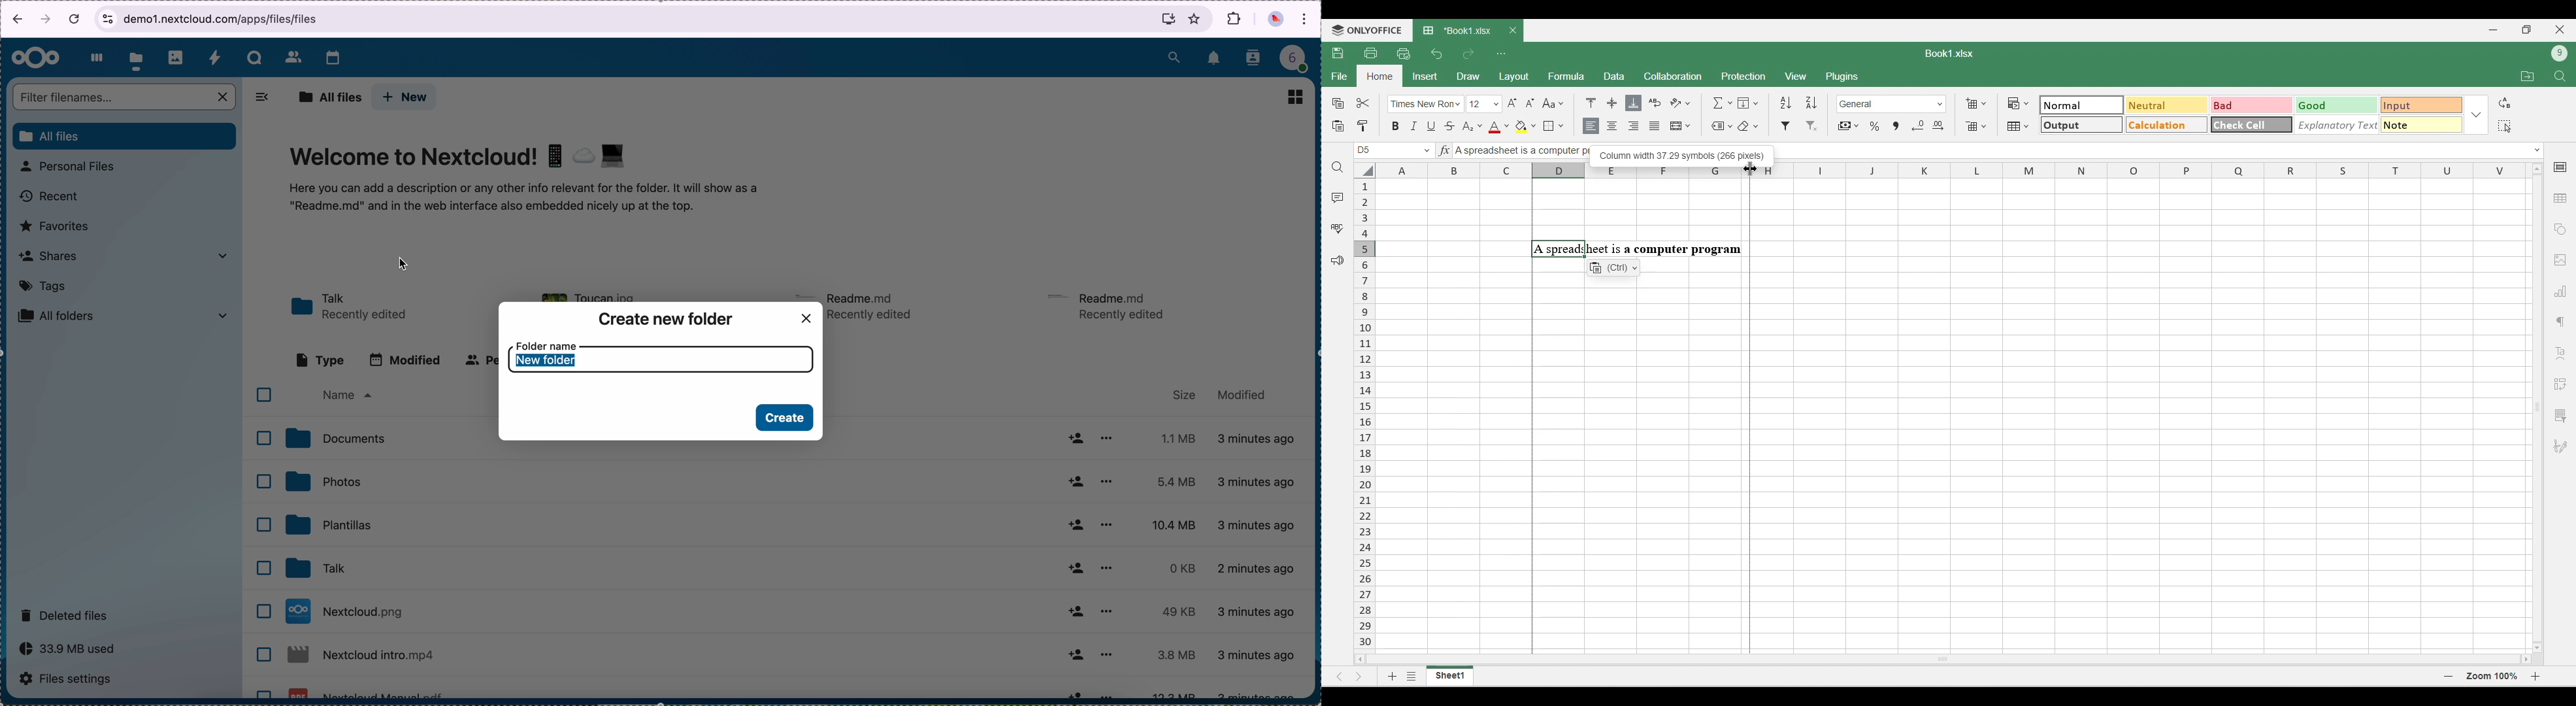 The image size is (2576, 728). What do you see at coordinates (1338, 103) in the screenshot?
I see `Copy` at bounding box center [1338, 103].